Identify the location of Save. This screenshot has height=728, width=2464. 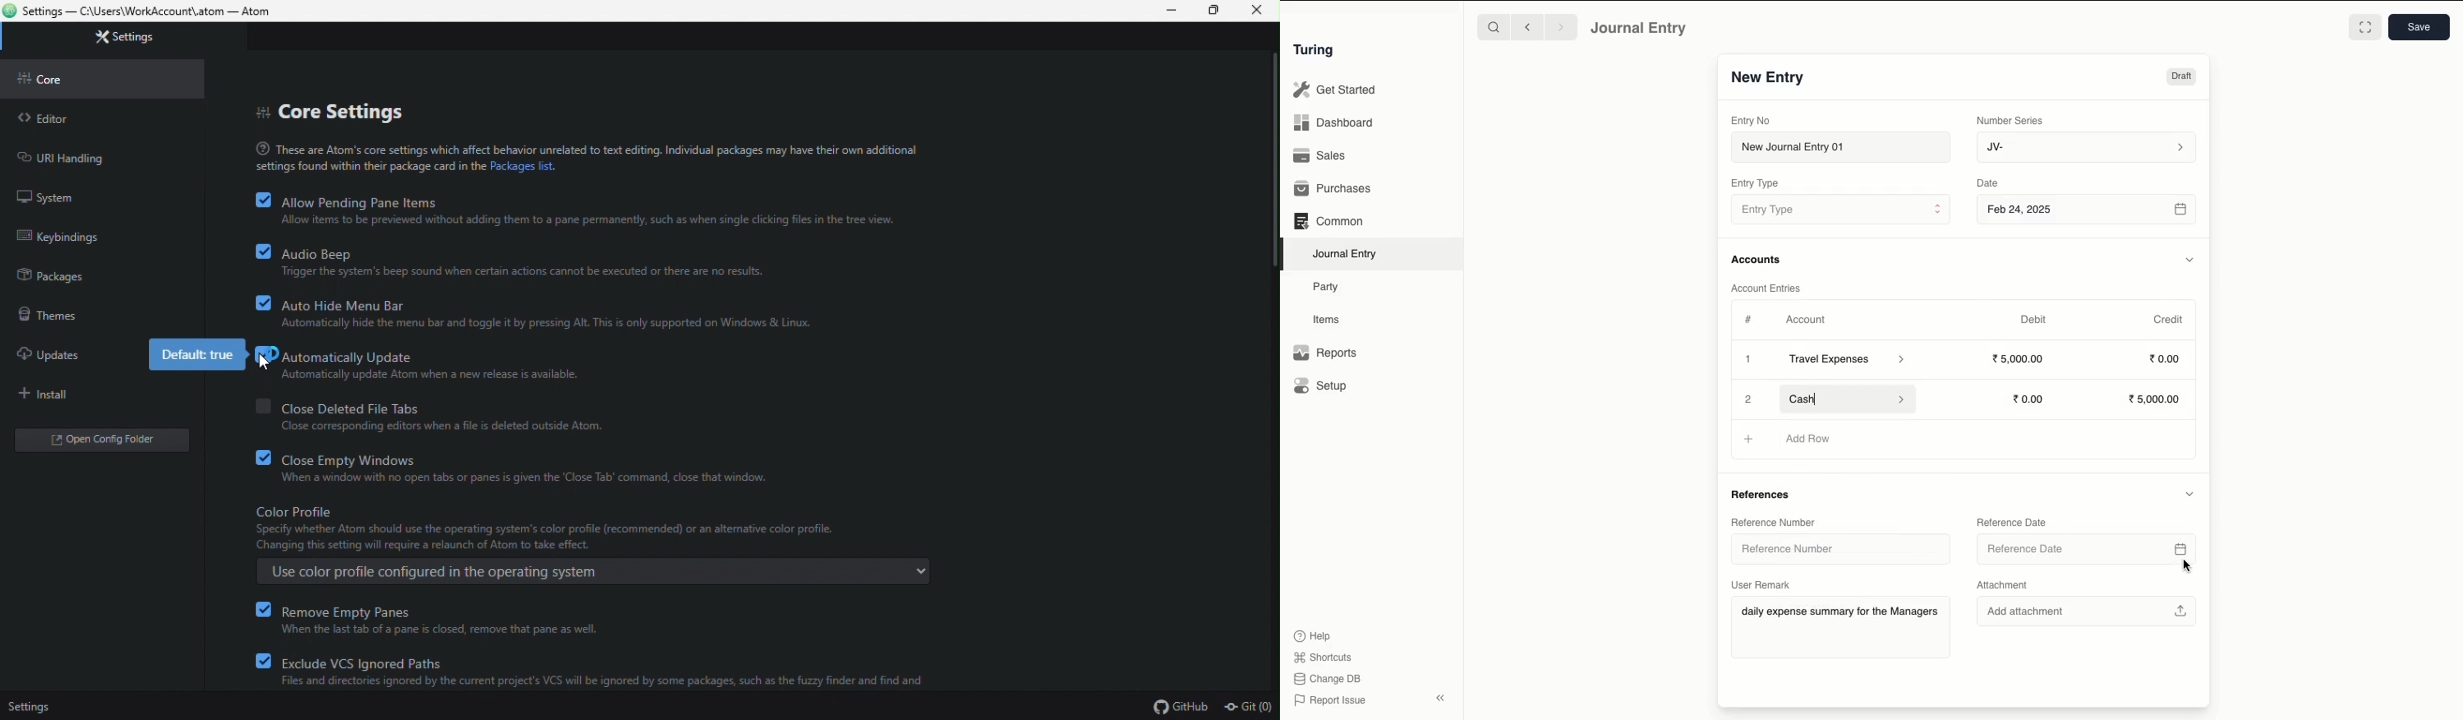
(2420, 27).